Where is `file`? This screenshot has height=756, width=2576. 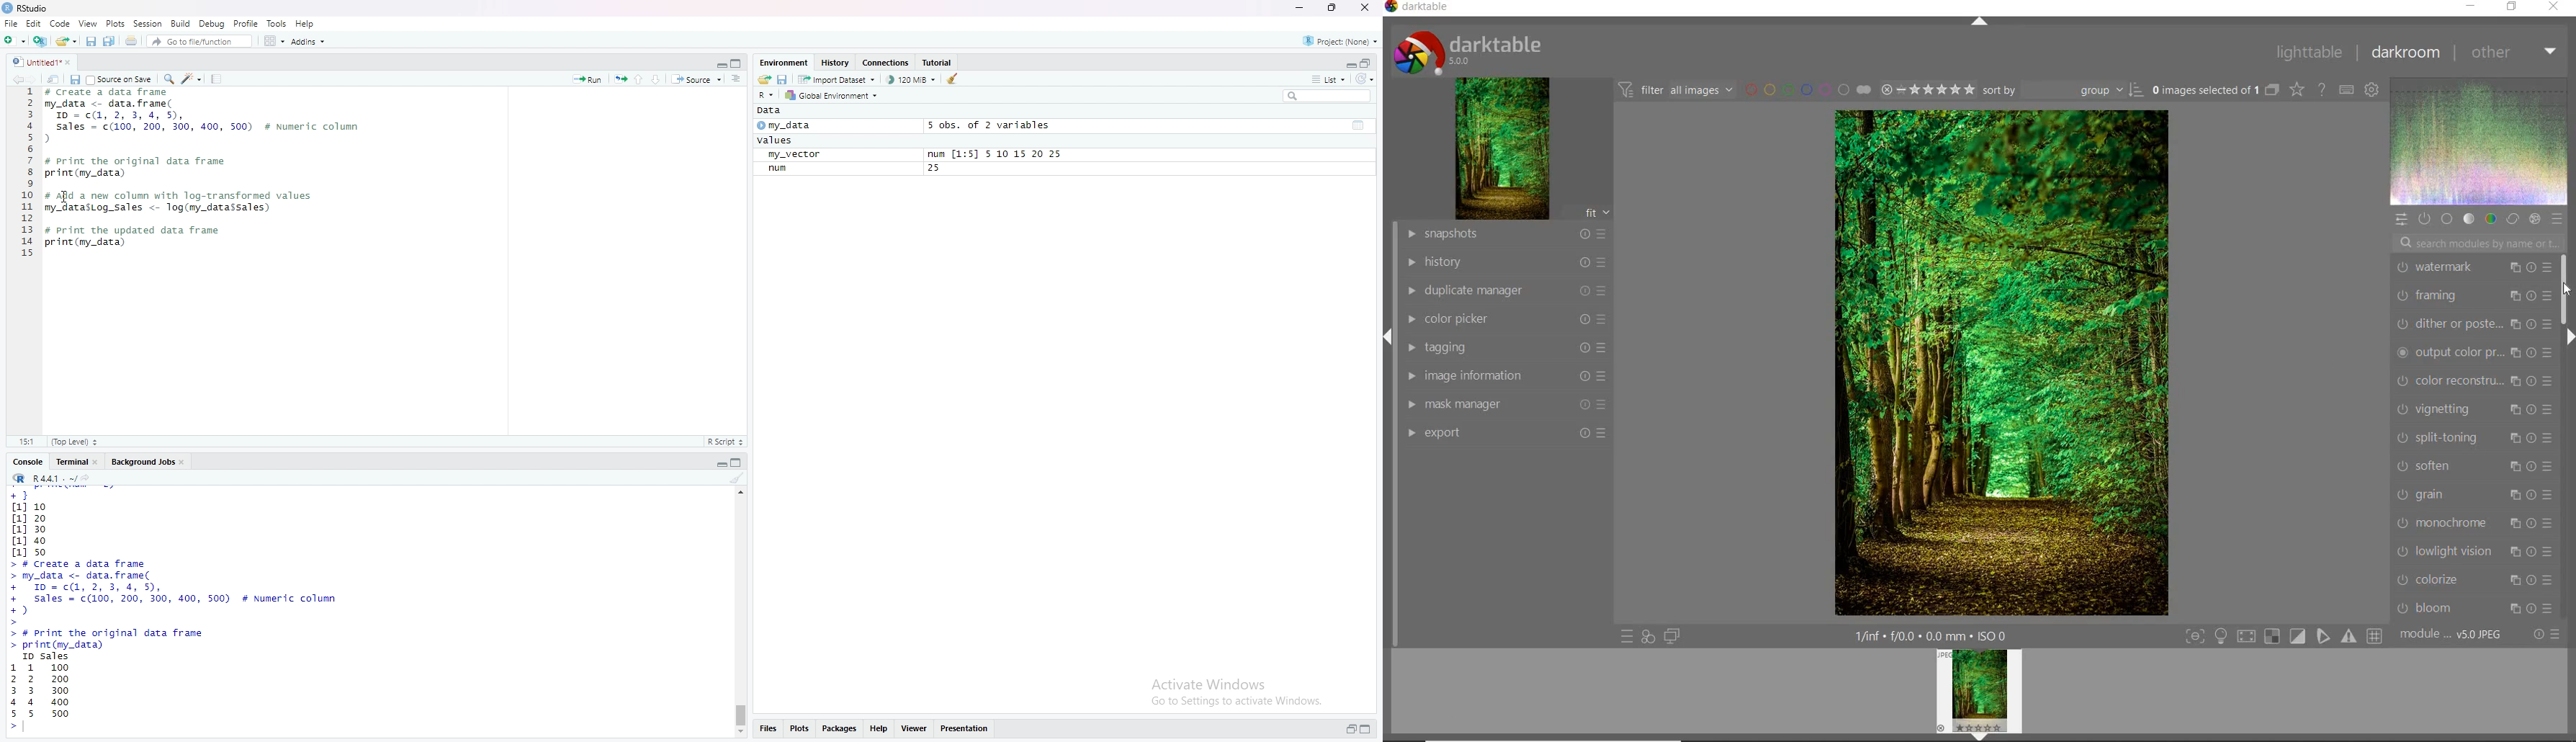 file is located at coordinates (12, 23).